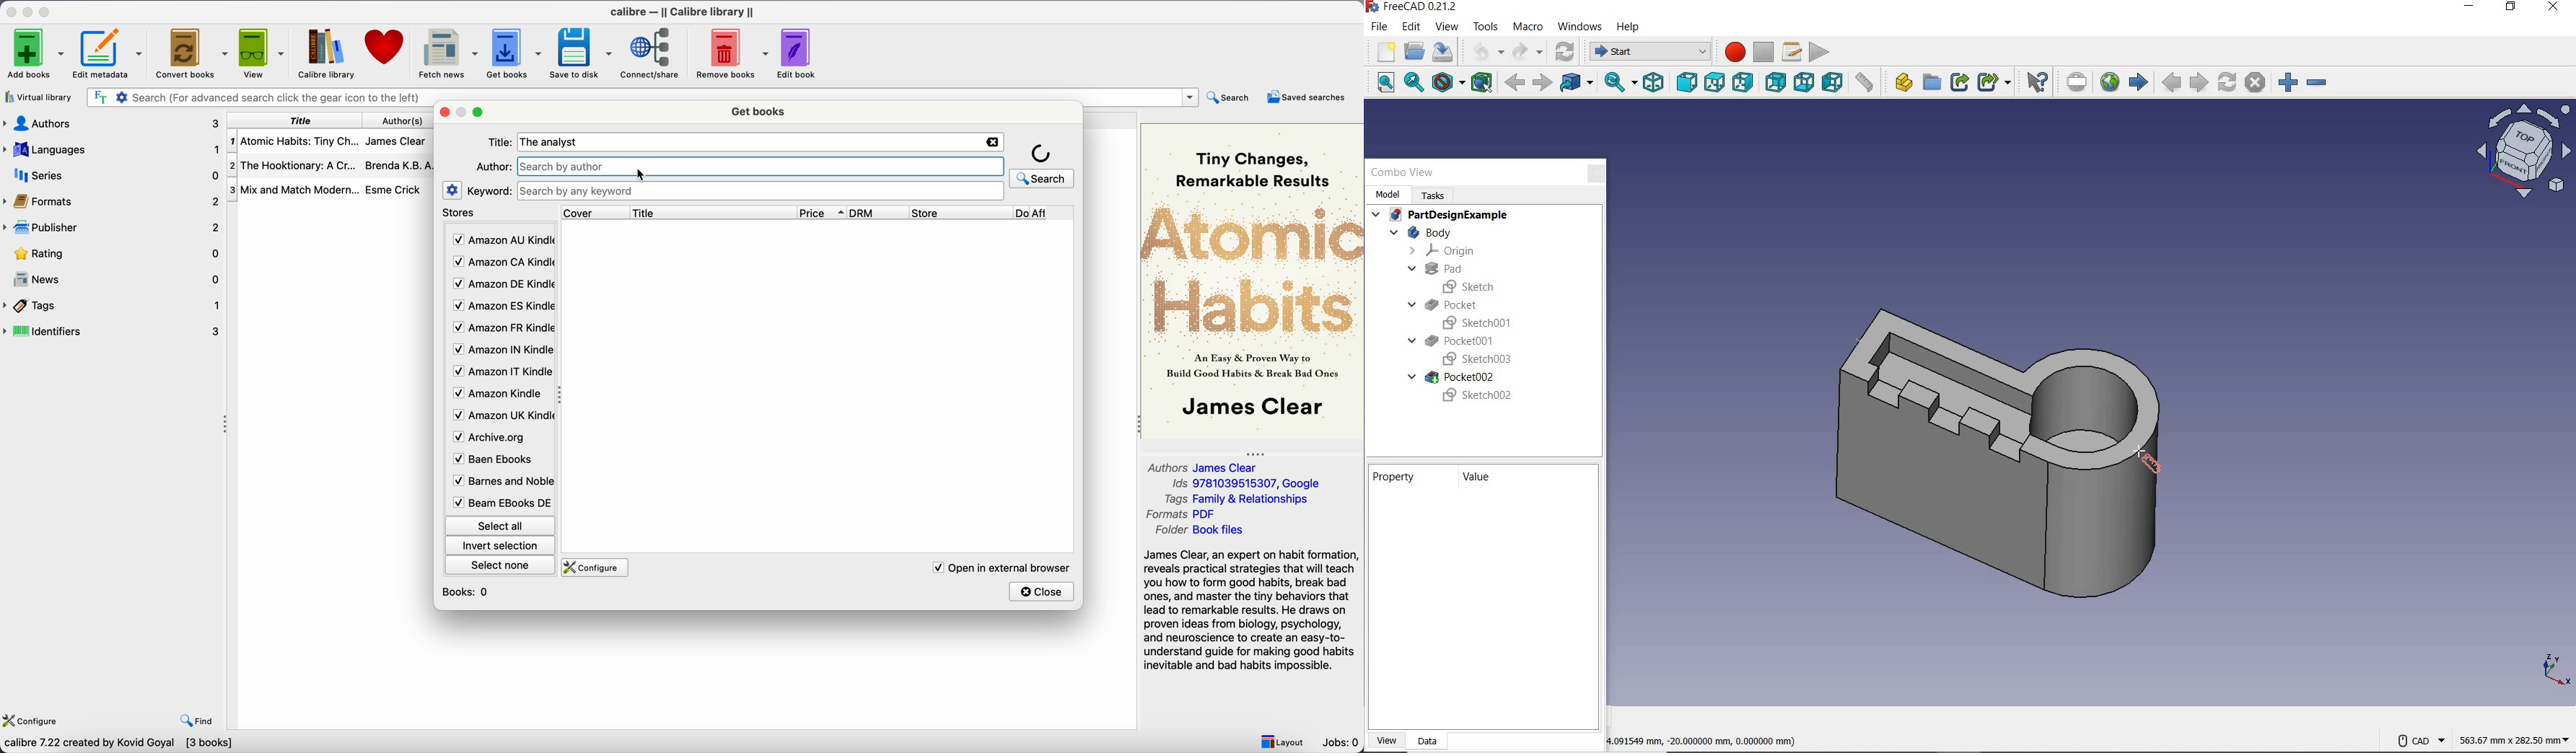 This screenshot has height=756, width=2576. What do you see at coordinates (580, 52) in the screenshot?
I see `save to disk` at bounding box center [580, 52].